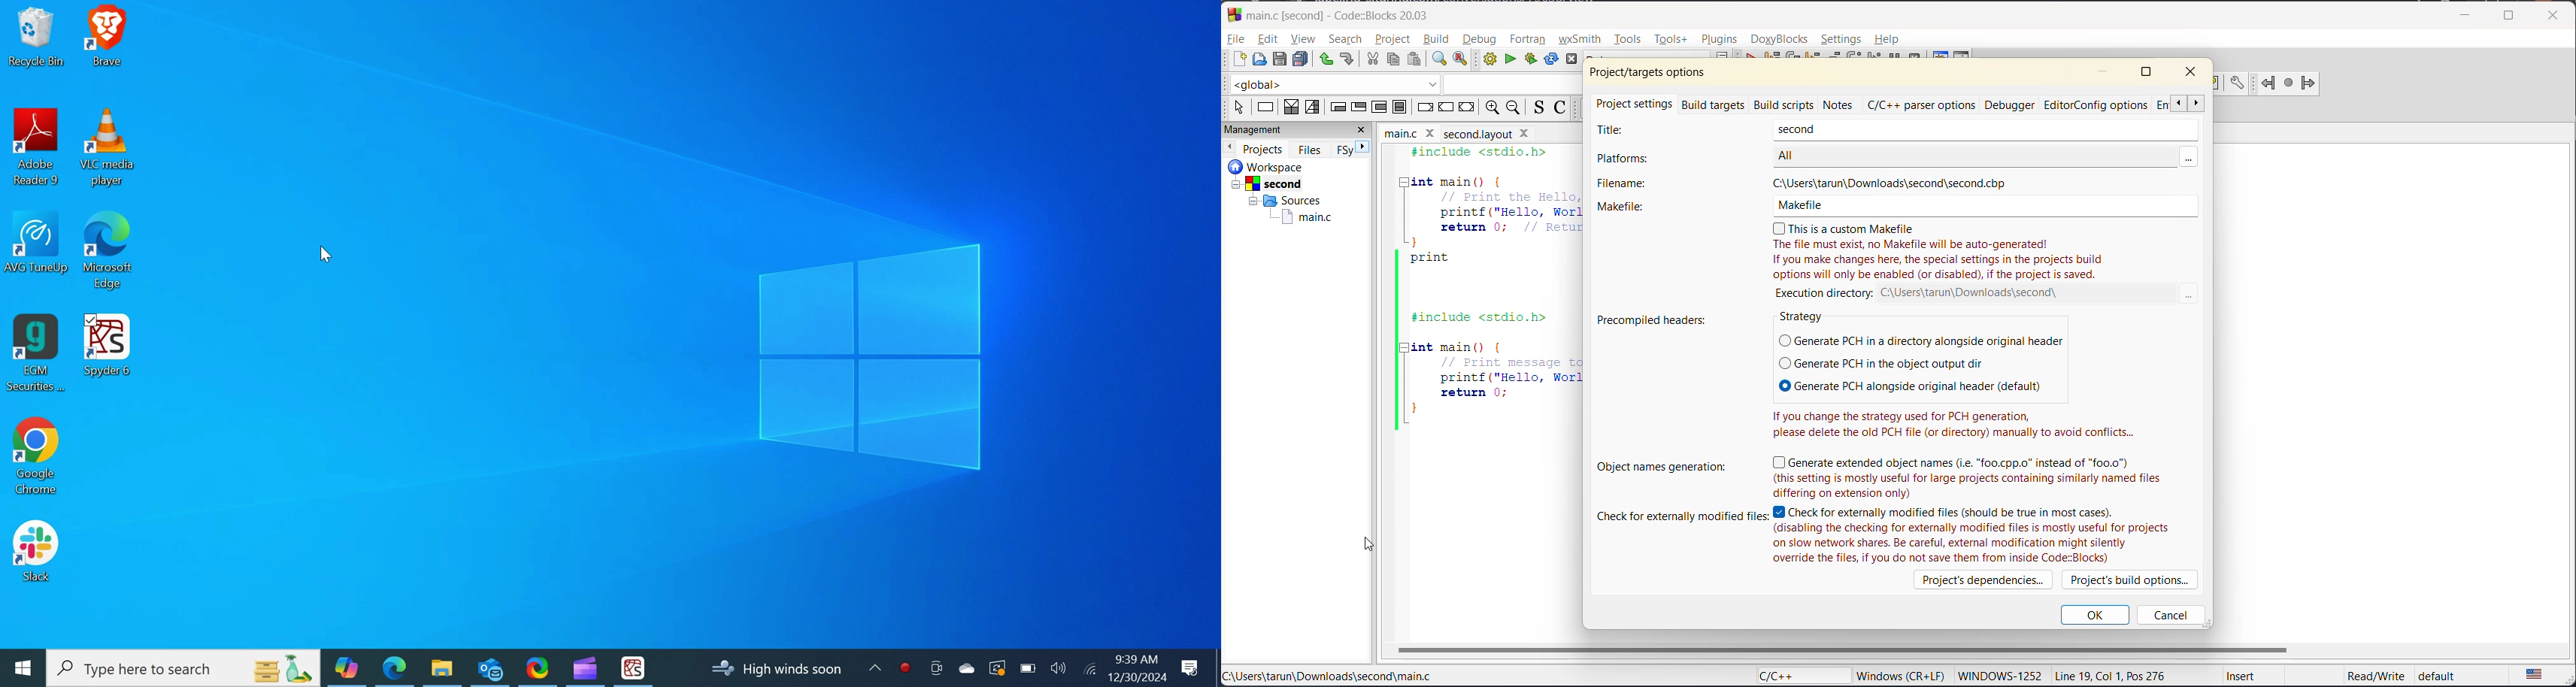 The width and height of the screenshot is (2576, 700). I want to click on exit condition loop, so click(1363, 106).